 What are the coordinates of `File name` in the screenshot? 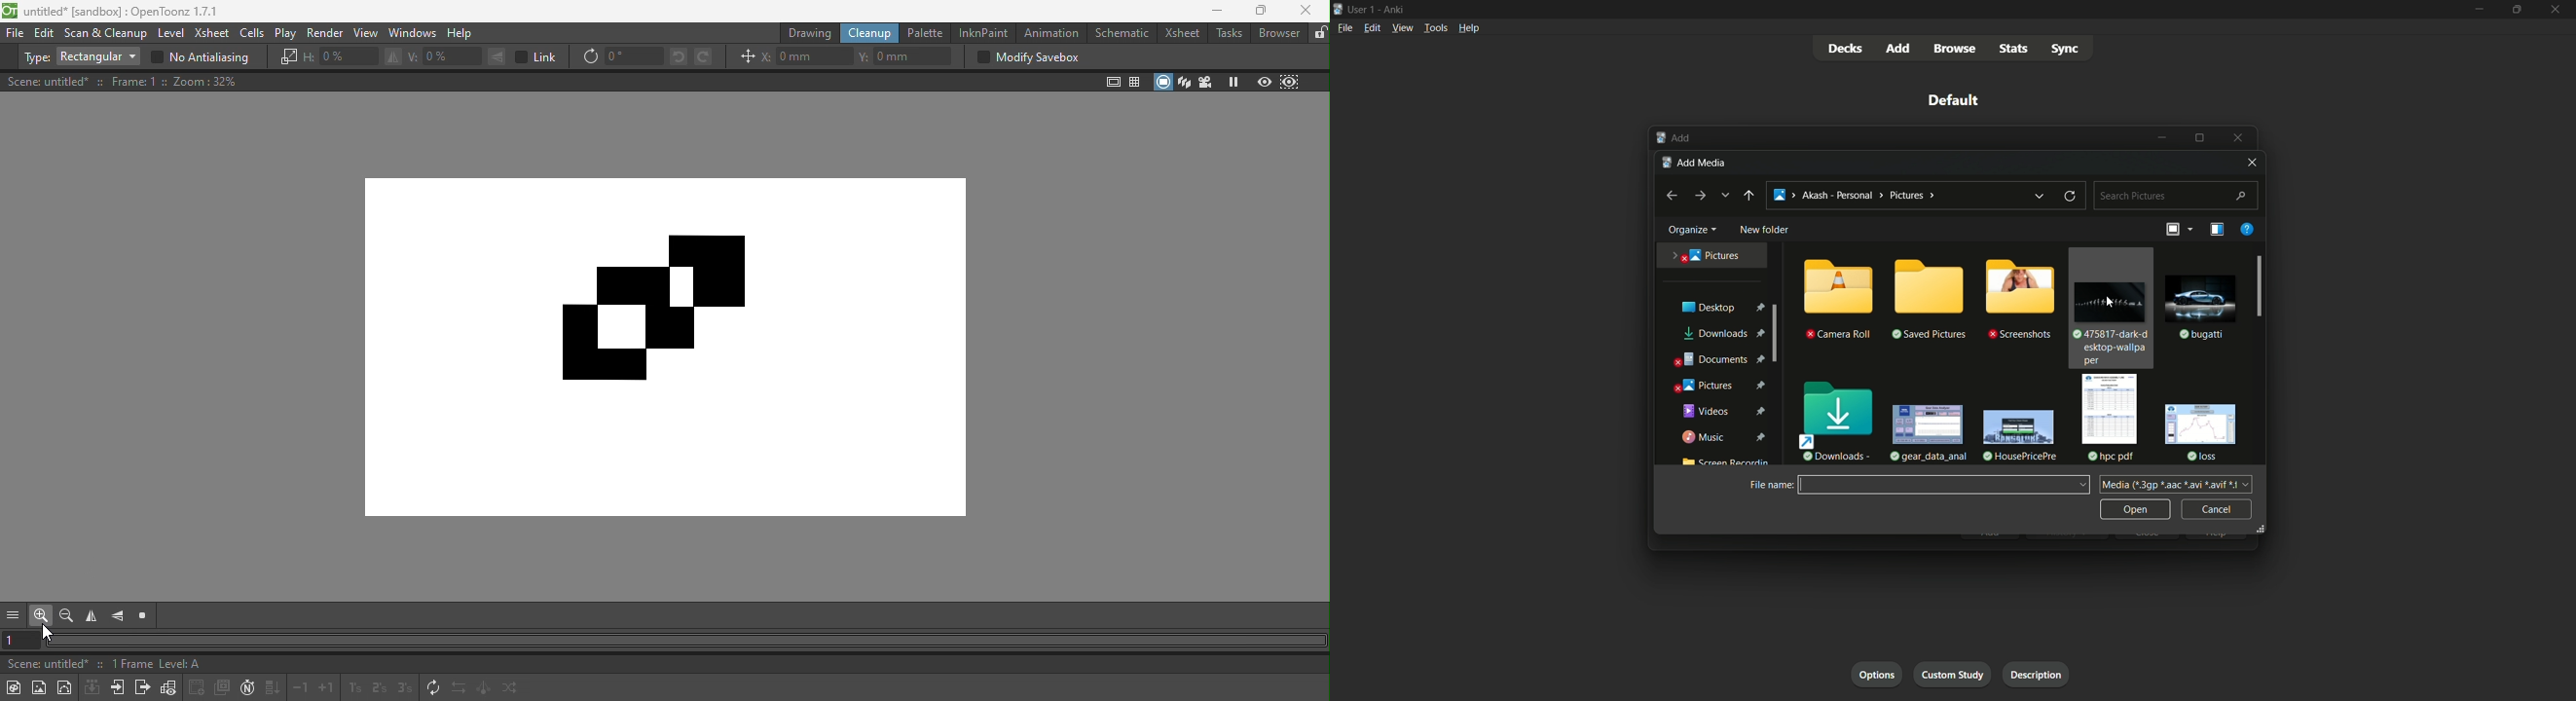 It's located at (44, 665).